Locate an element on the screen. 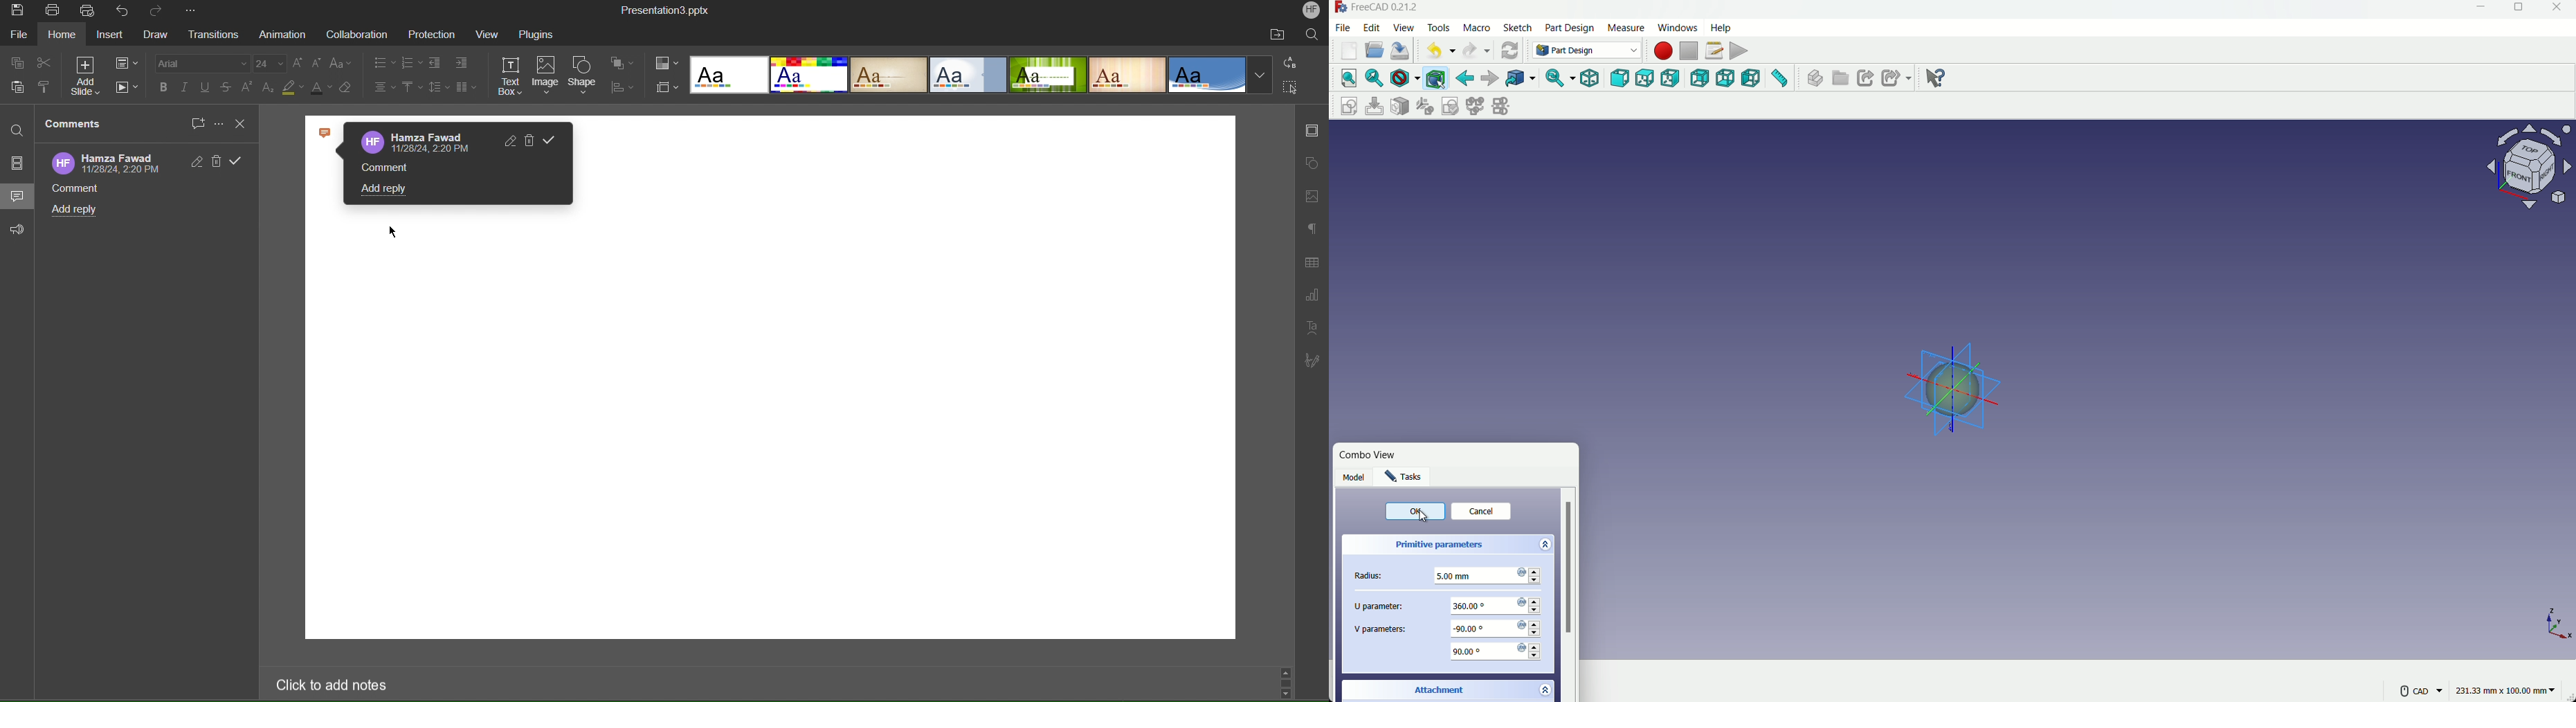 The height and width of the screenshot is (728, 2576). u parameter is located at coordinates (1500, 605).